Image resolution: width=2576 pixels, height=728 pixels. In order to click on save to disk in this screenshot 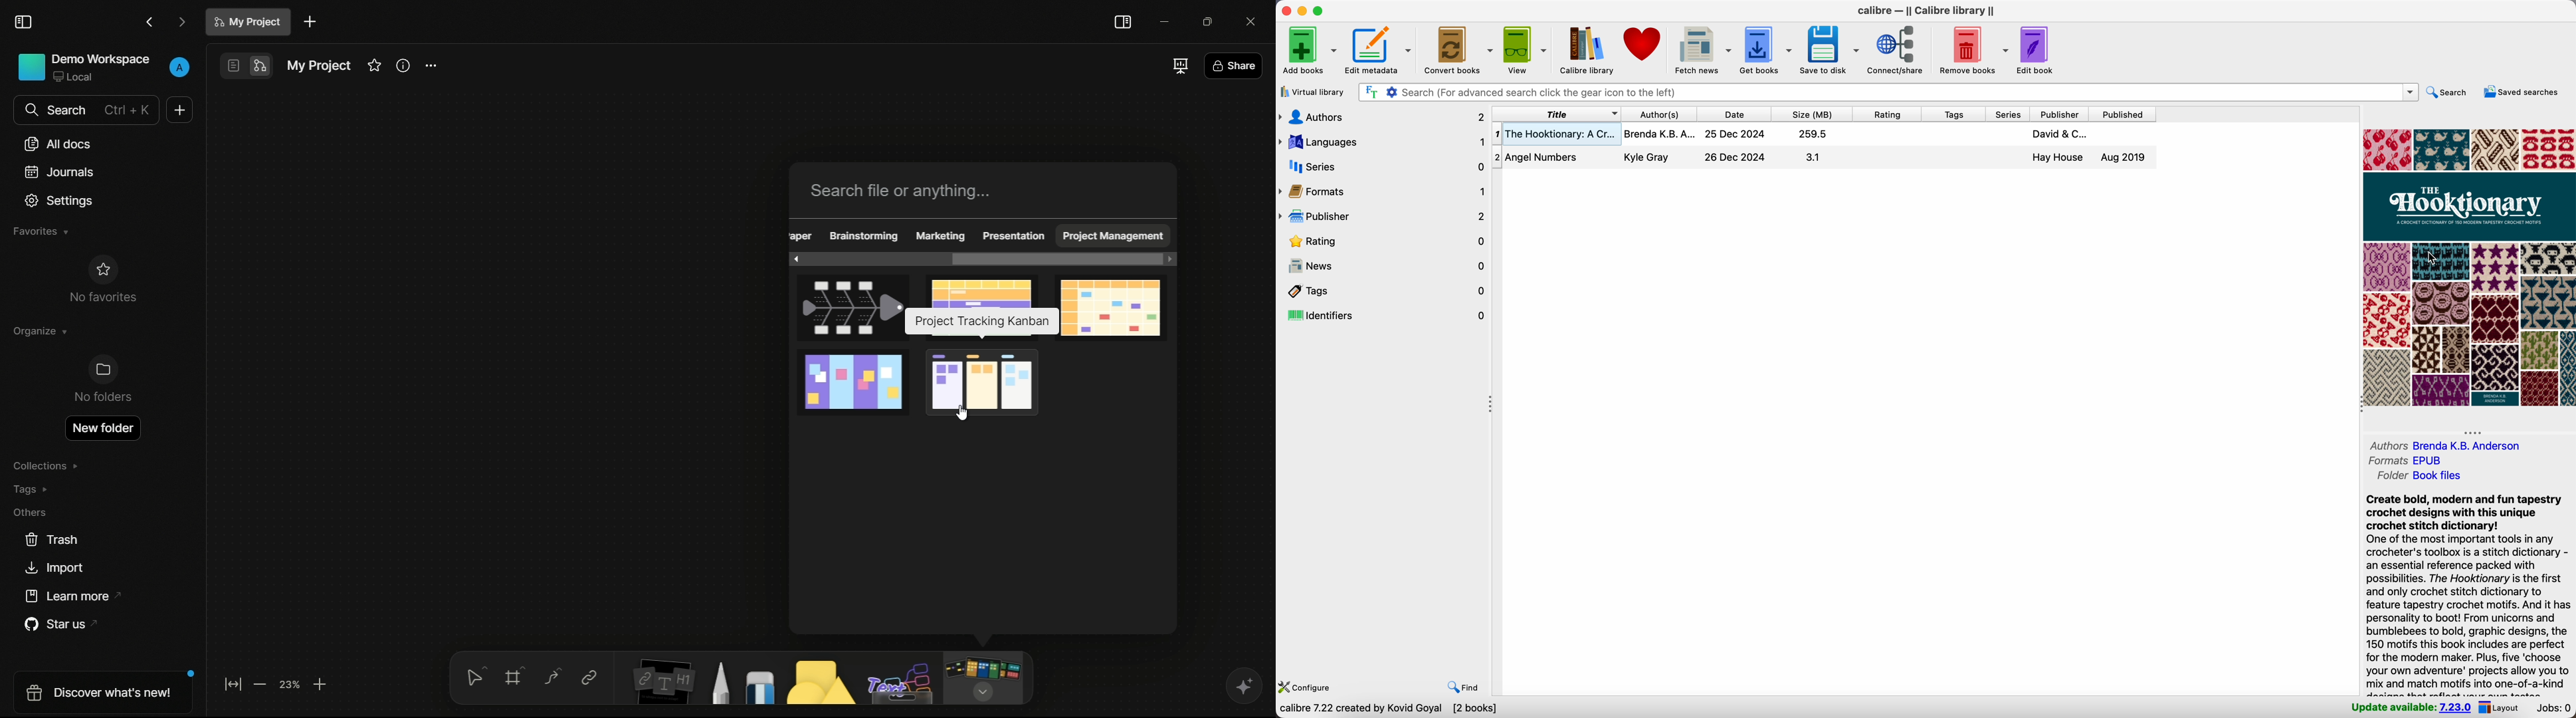, I will do `click(1828, 49)`.